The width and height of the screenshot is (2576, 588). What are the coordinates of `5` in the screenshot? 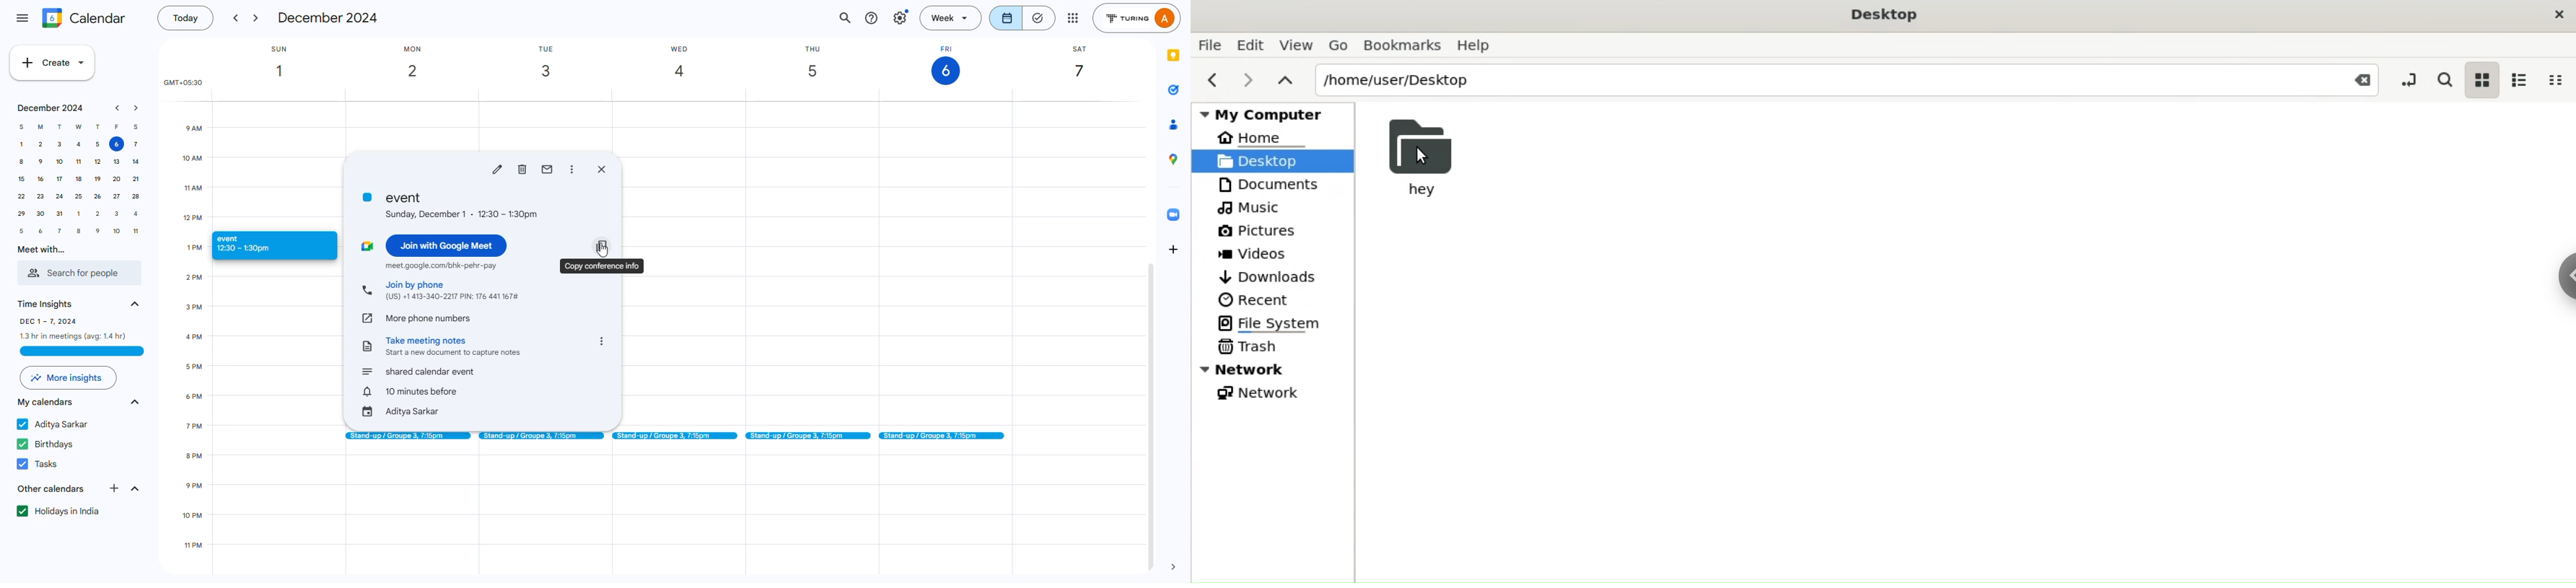 It's located at (21, 230).